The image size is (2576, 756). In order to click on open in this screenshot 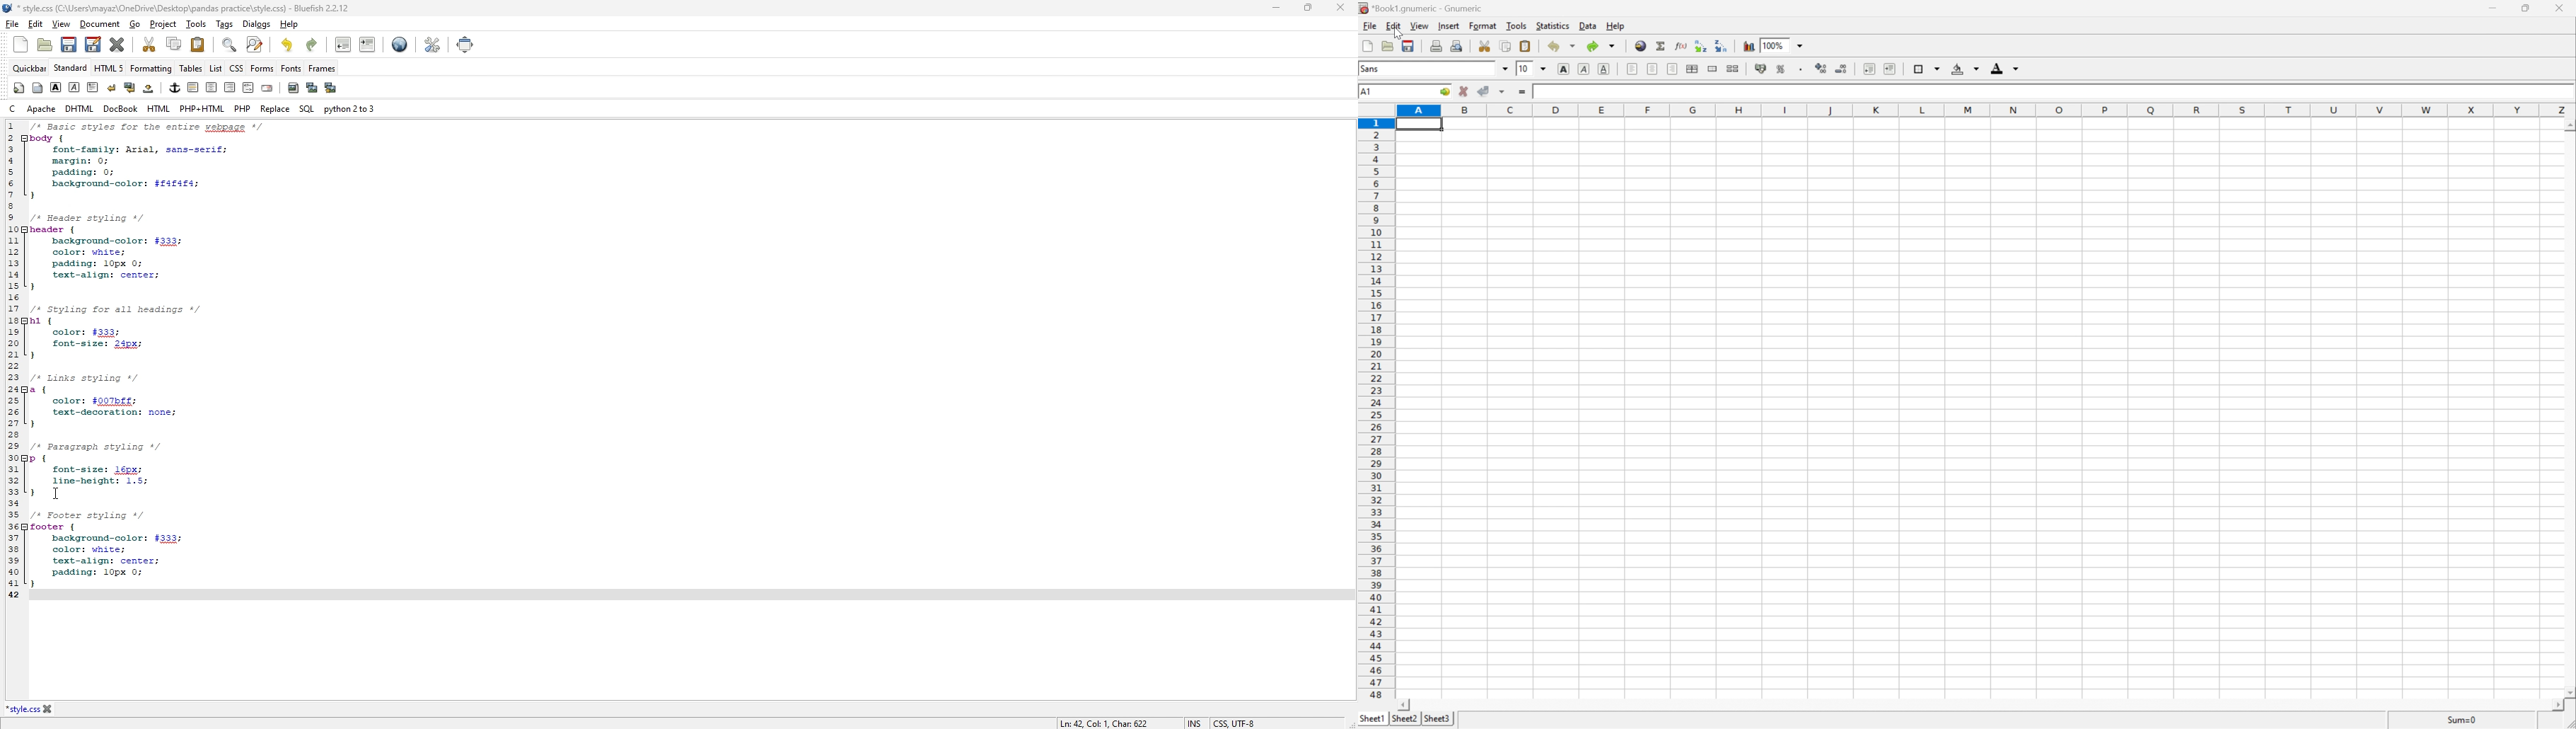, I will do `click(45, 45)`.